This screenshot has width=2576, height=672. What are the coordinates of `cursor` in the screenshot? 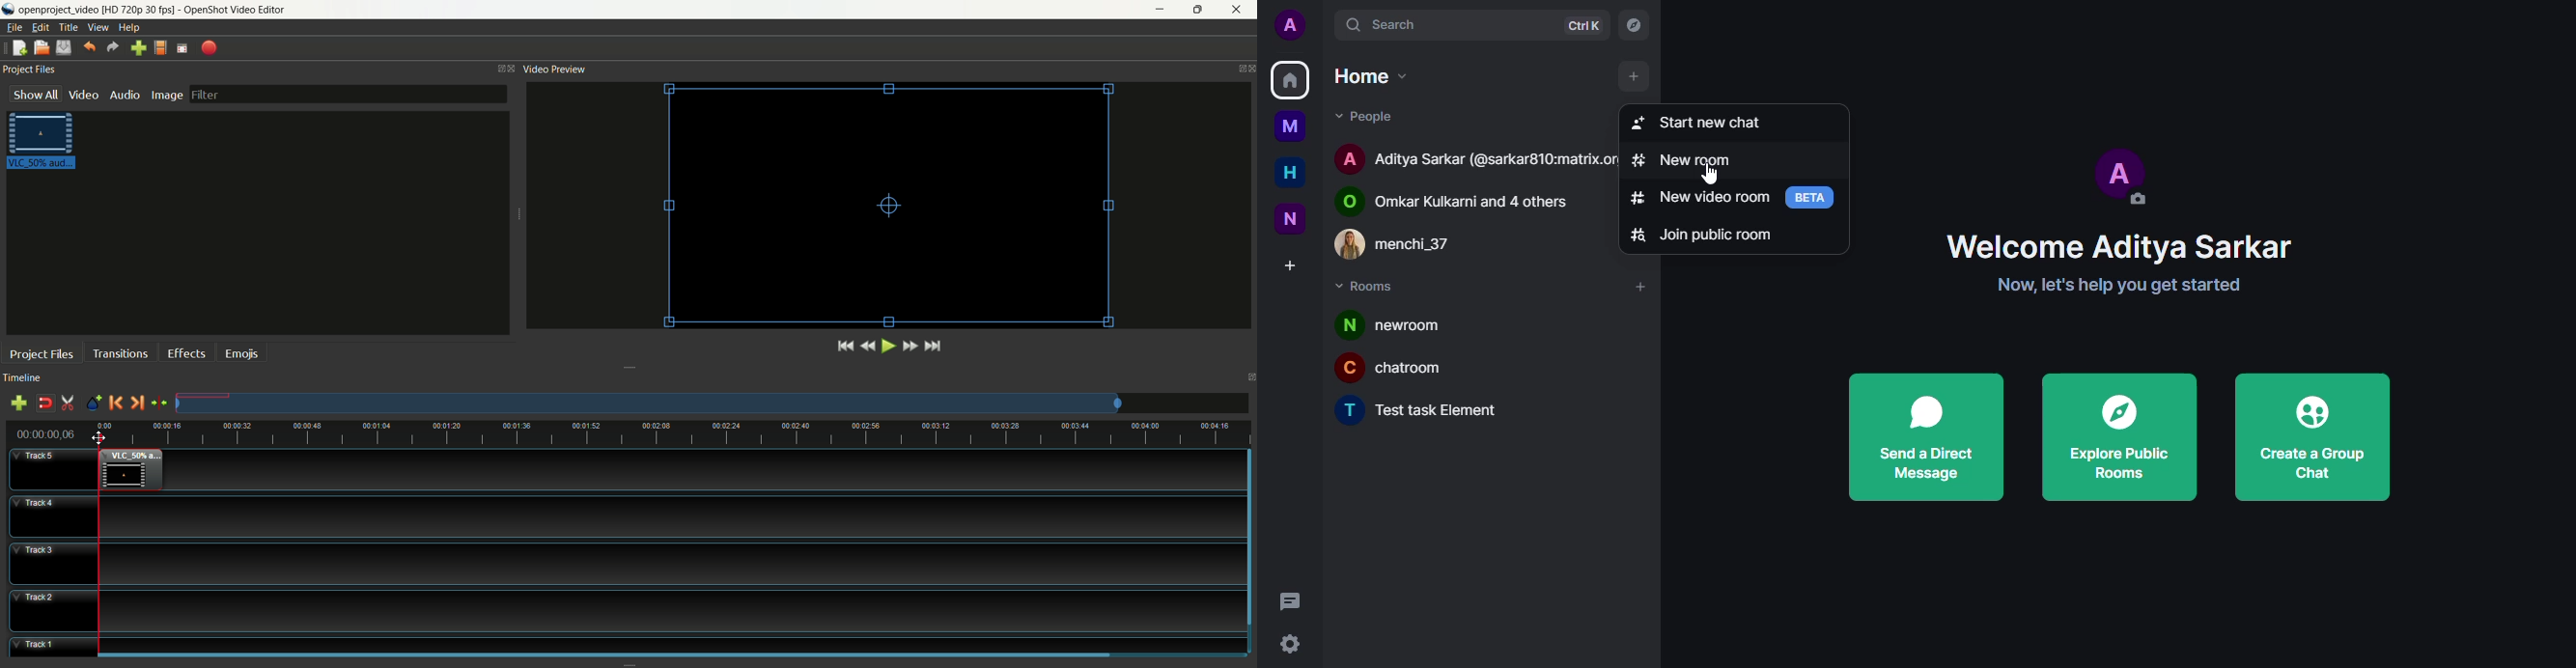 It's located at (1623, 79).